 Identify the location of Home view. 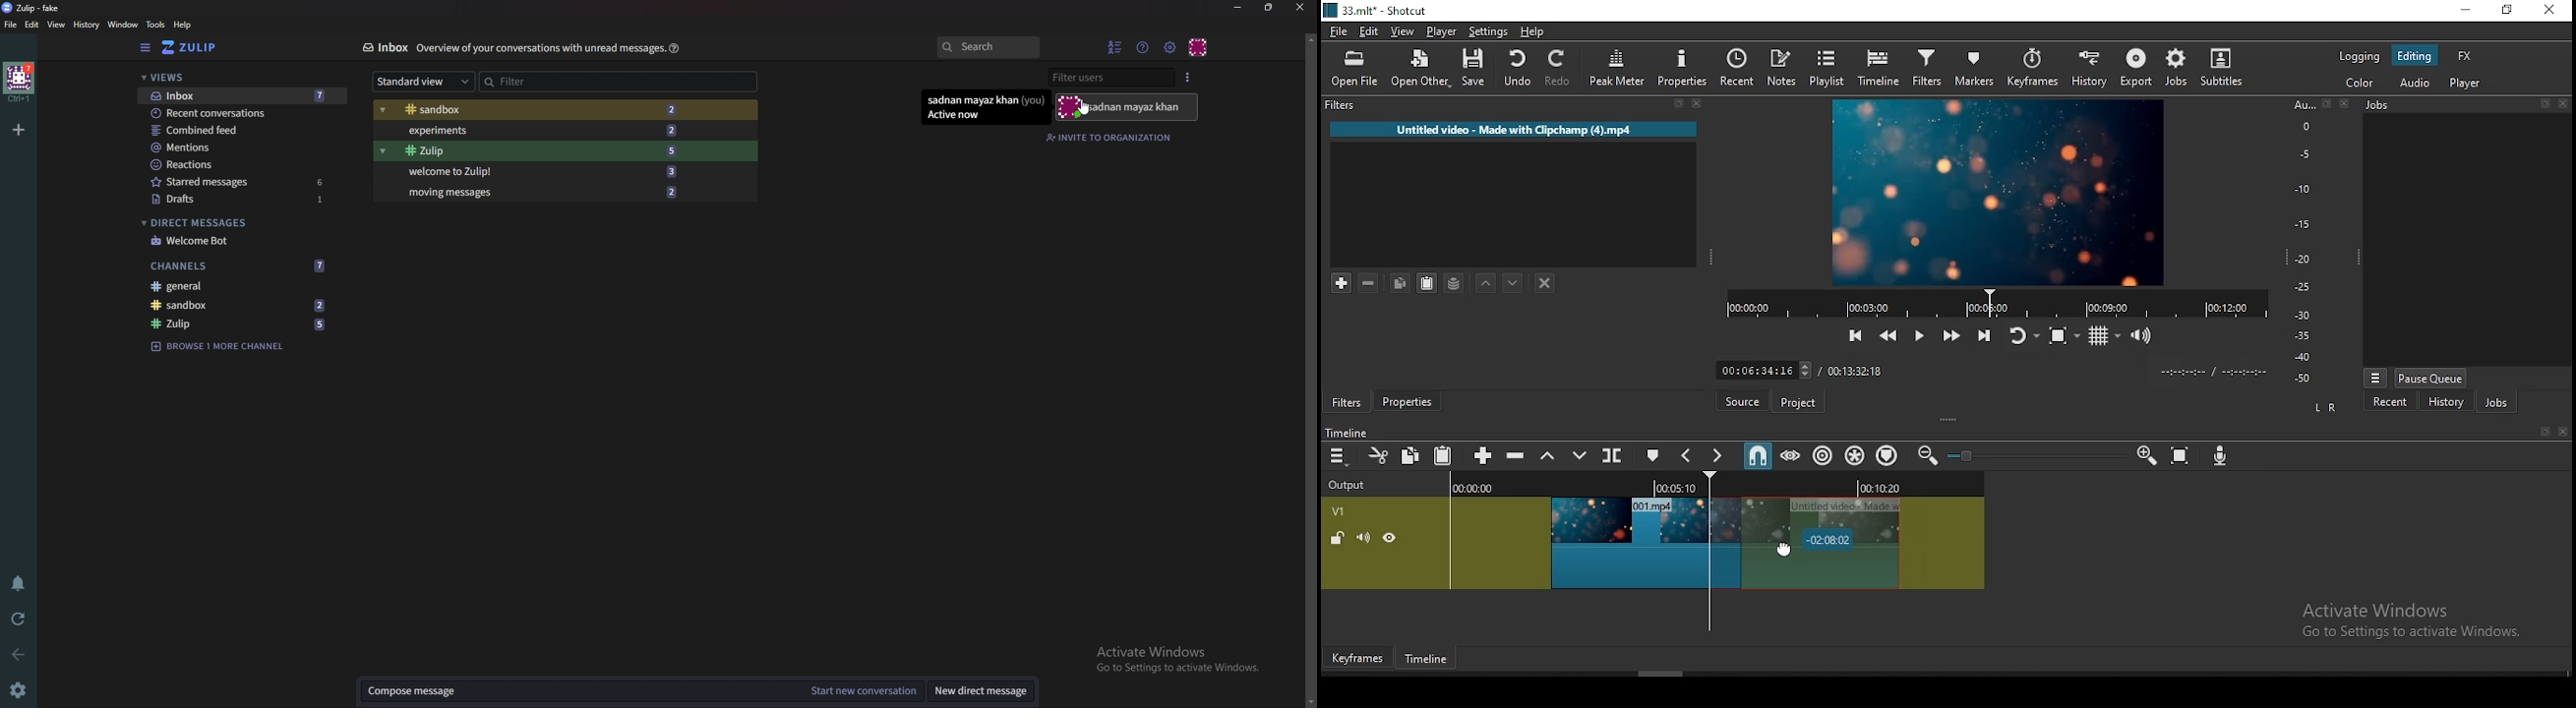
(194, 49).